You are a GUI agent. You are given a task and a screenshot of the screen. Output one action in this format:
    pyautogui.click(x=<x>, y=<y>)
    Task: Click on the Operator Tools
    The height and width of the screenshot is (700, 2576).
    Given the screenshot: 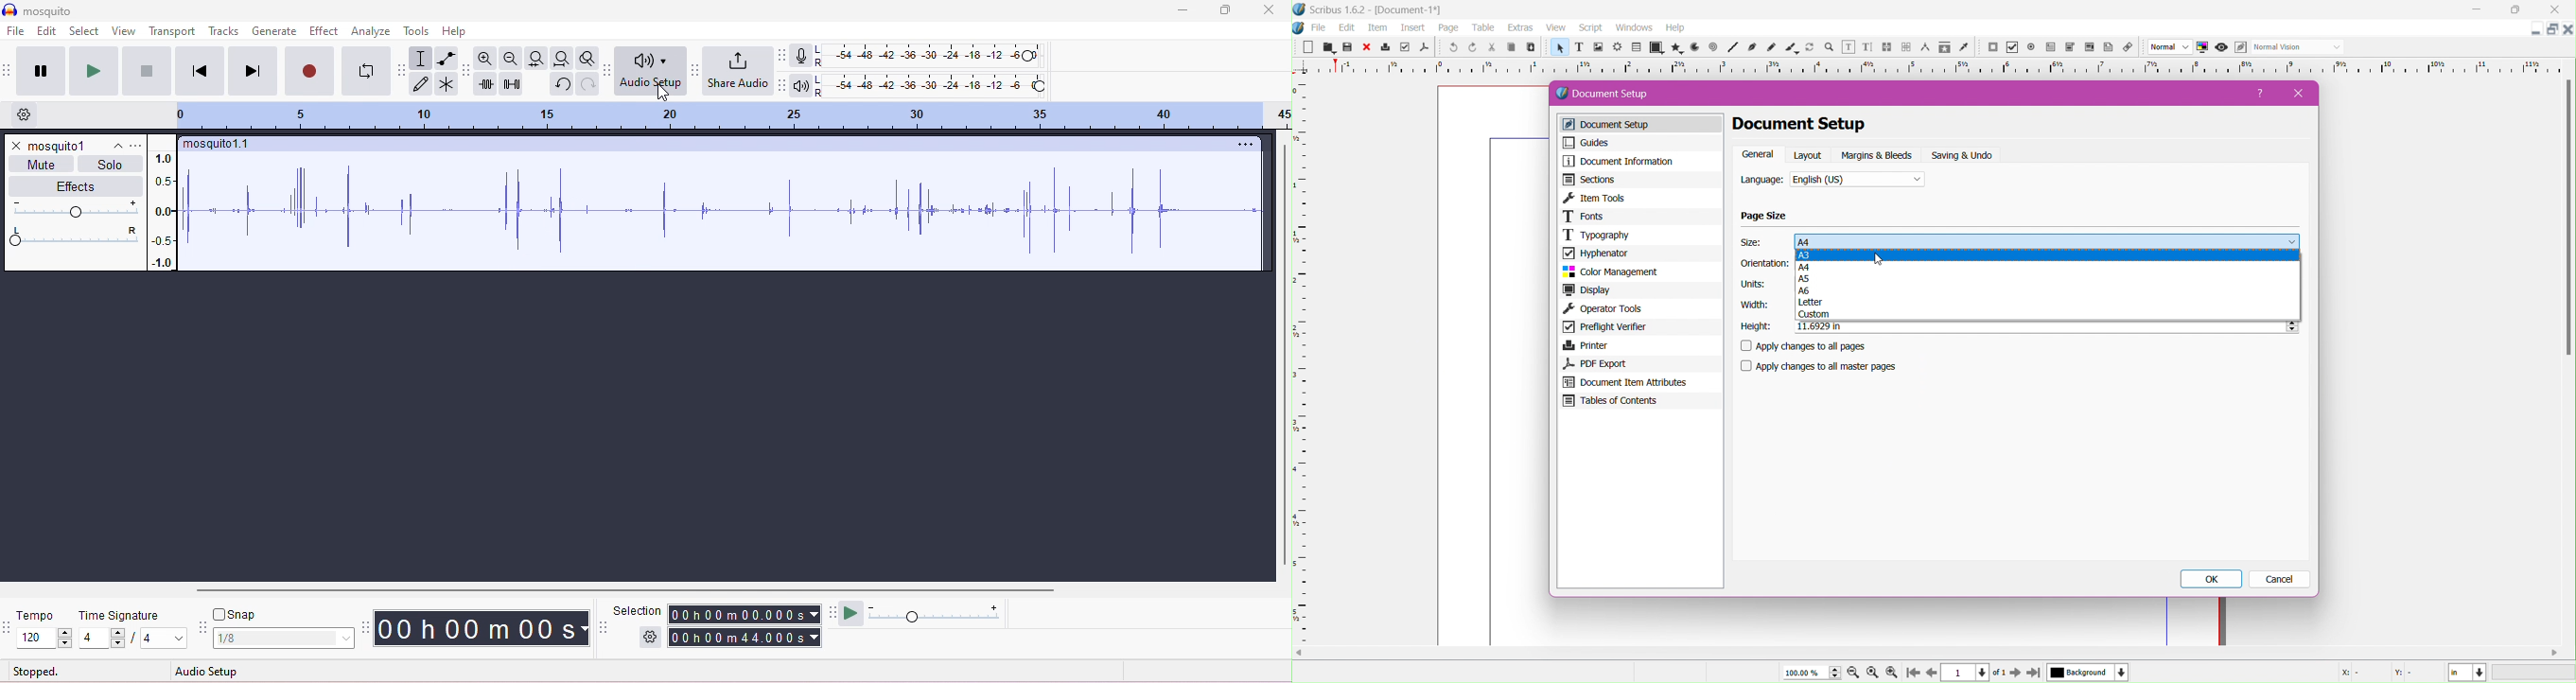 What is the action you would take?
    pyautogui.click(x=1641, y=309)
    